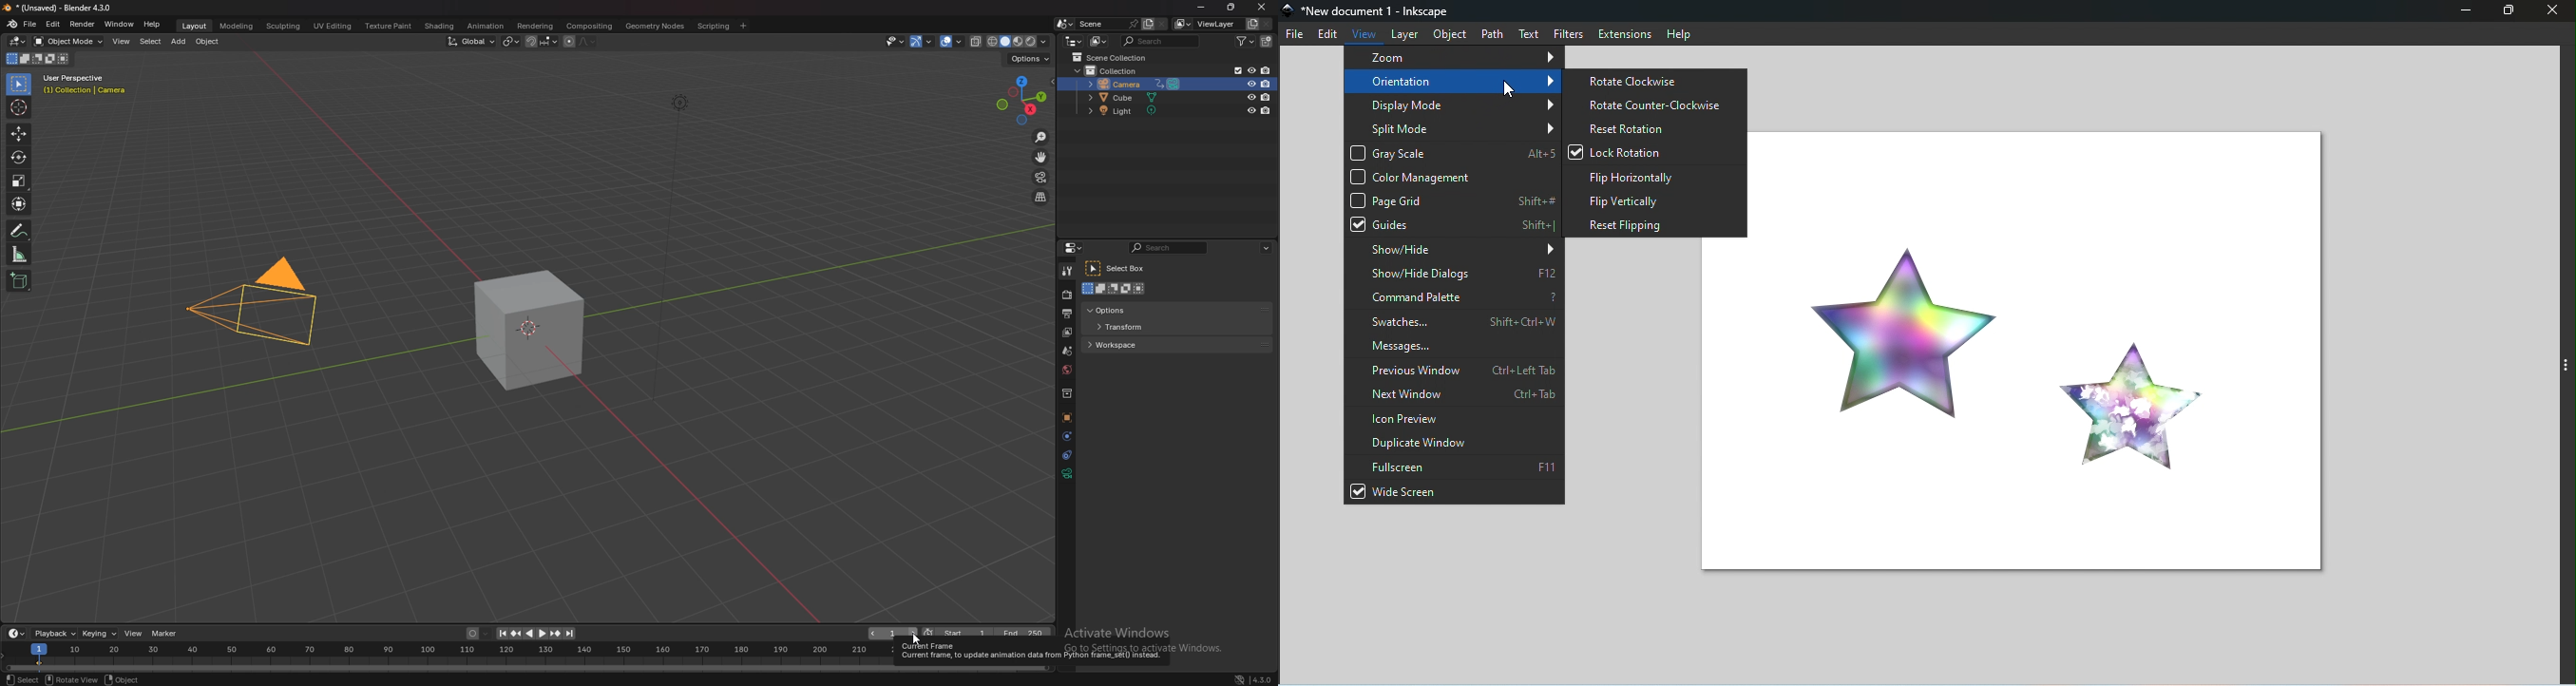 The height and width of the screenshot is (700, 2576). Describe the element at coordinates (13, 24) in the screenshot. I see `blender` at that location.